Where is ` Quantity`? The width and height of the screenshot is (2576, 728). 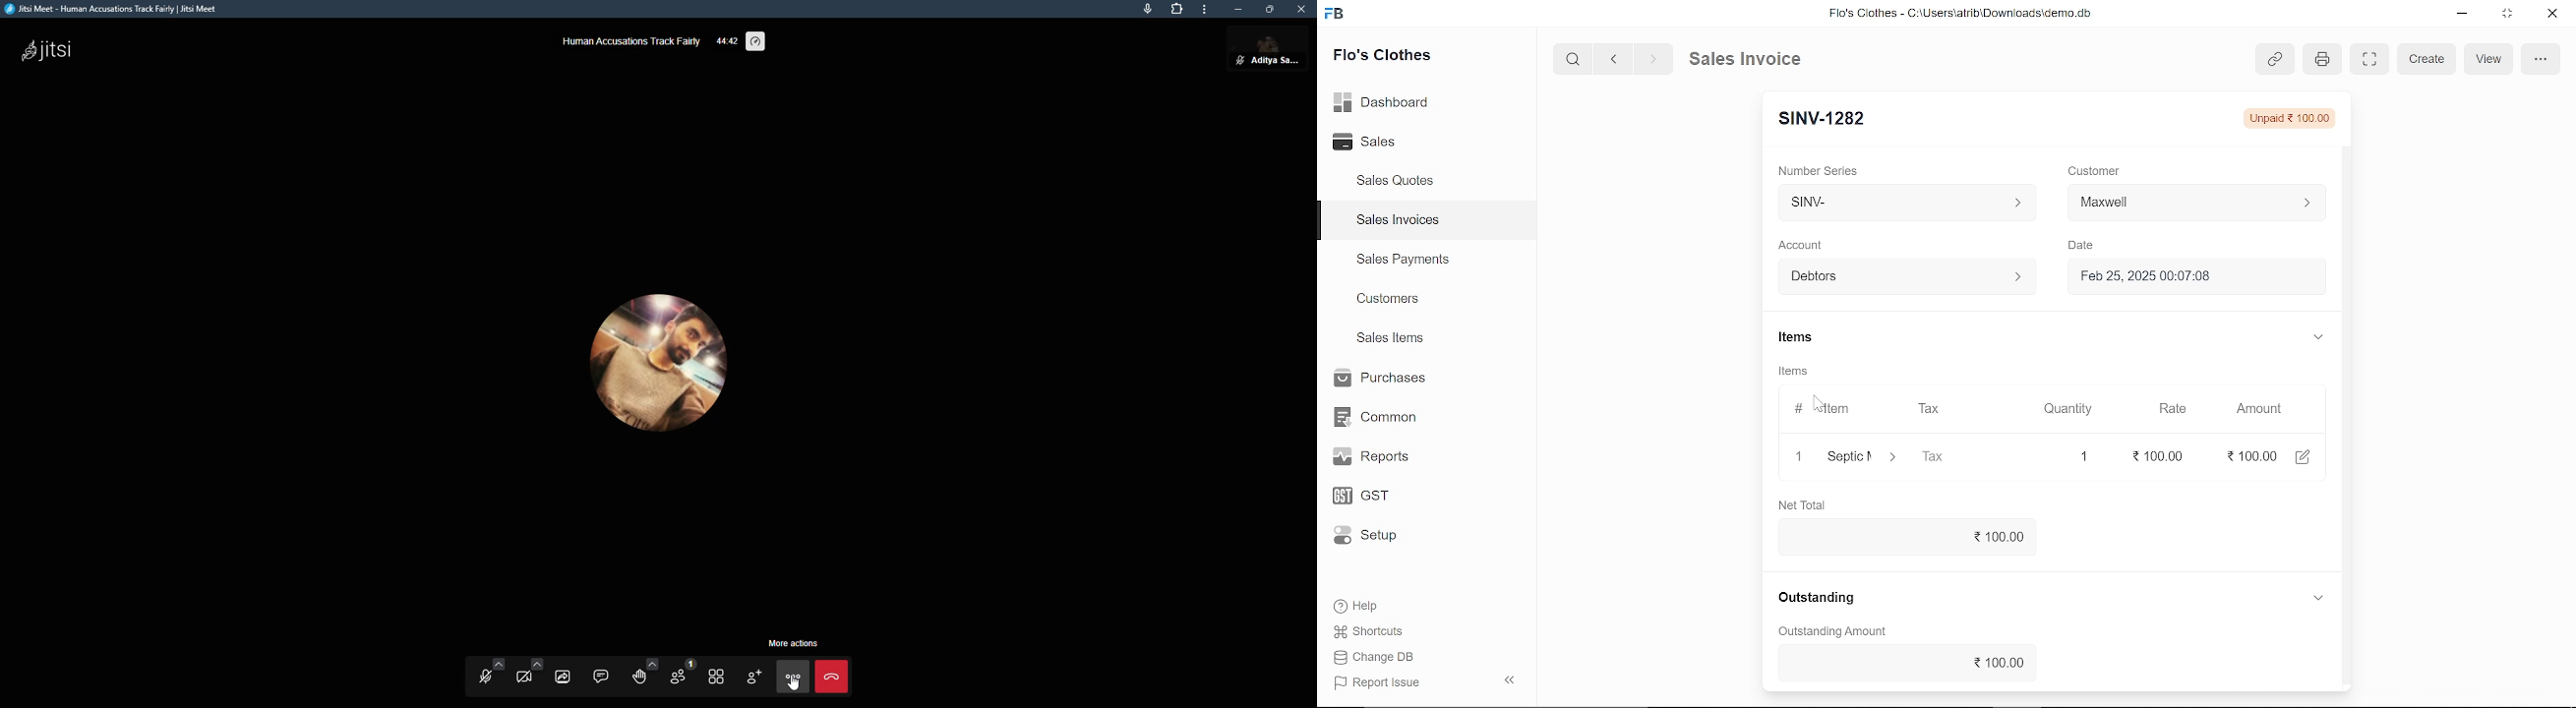
 Quantity is located at coordinates (2065, 409).